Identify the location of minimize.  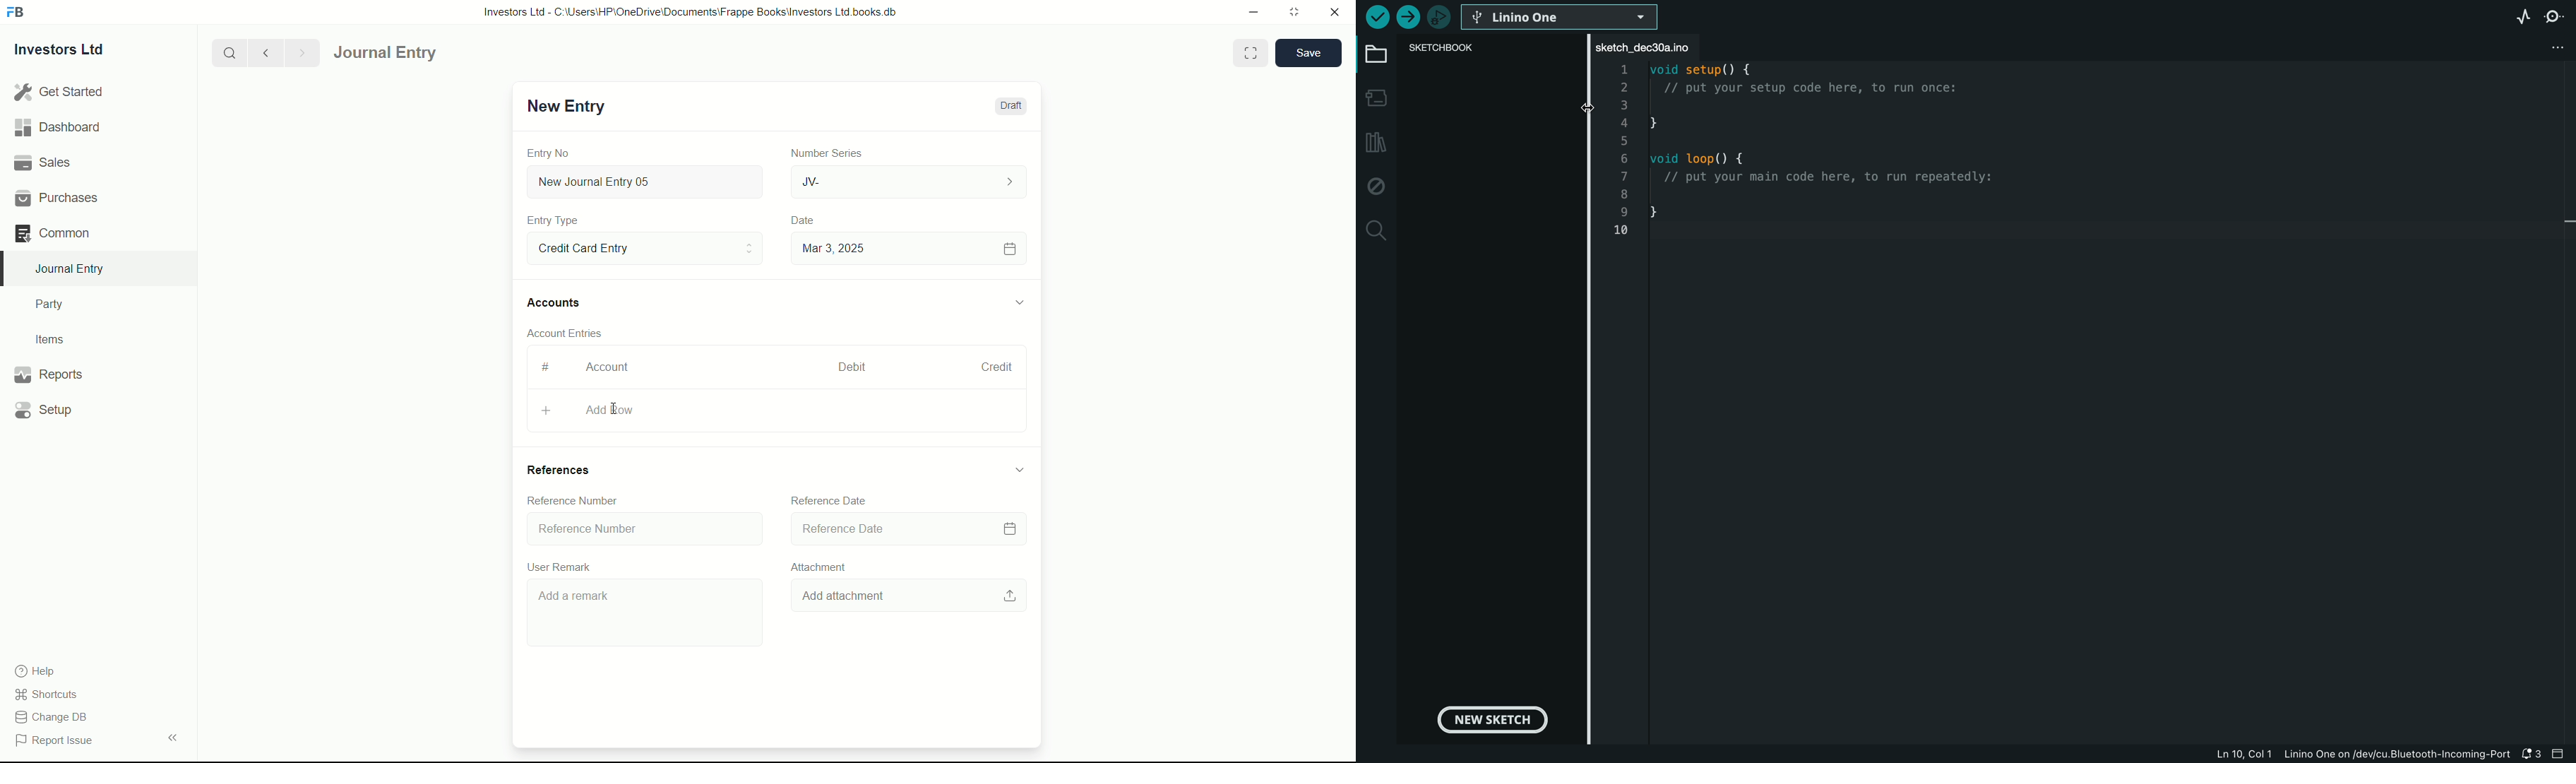
(1250, 11).